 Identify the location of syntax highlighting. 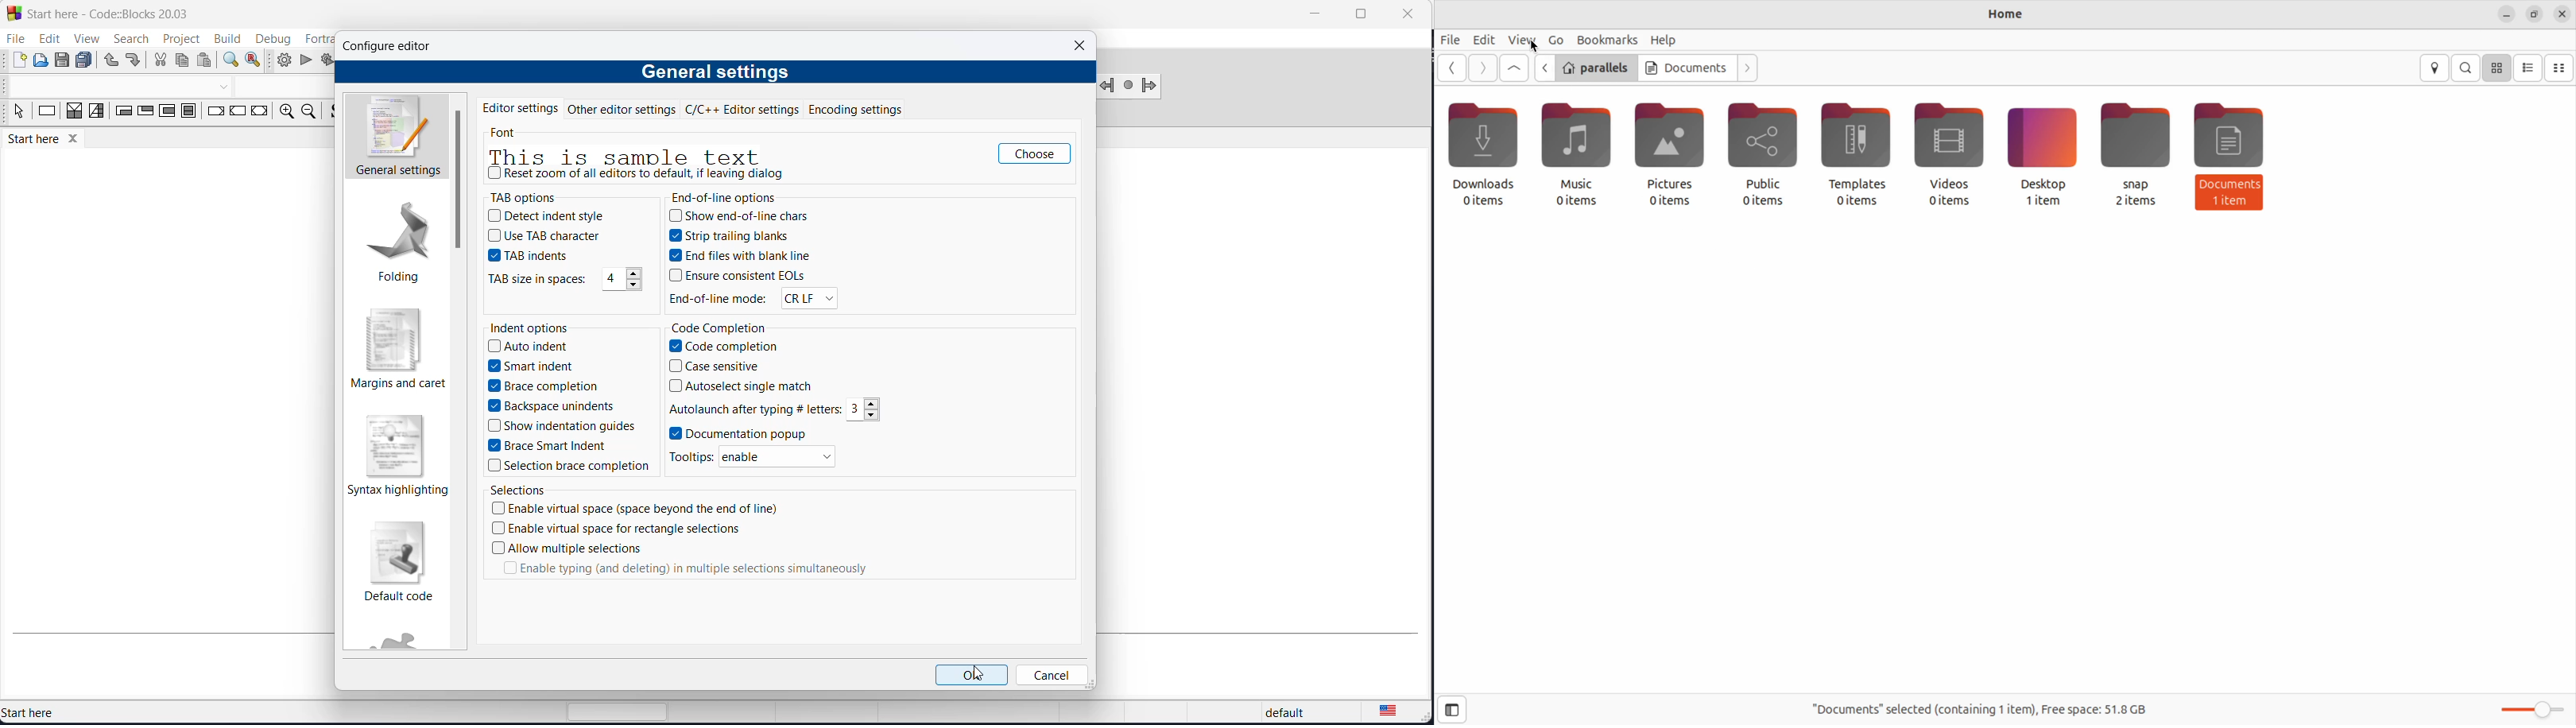
(394, 455).